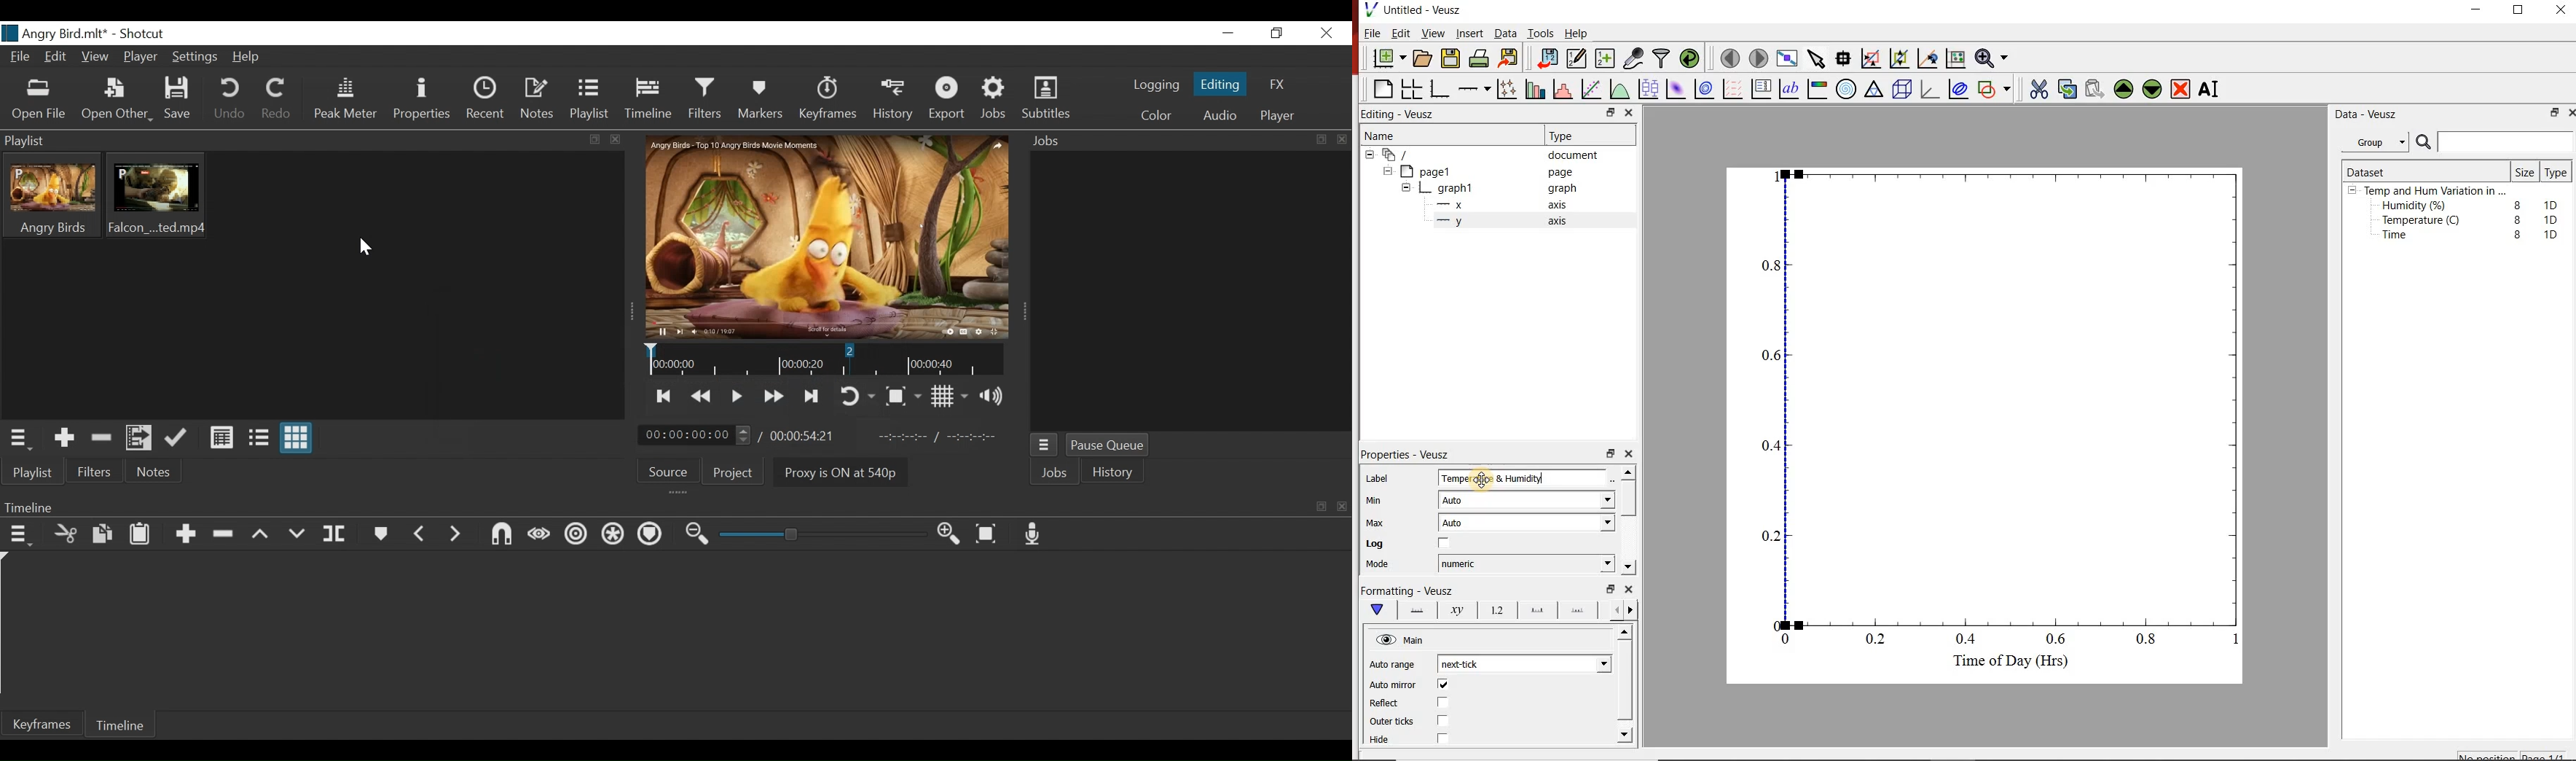  Describe the element at coordinates (1275, 82) in the screenshot. I see `FX` at that location.